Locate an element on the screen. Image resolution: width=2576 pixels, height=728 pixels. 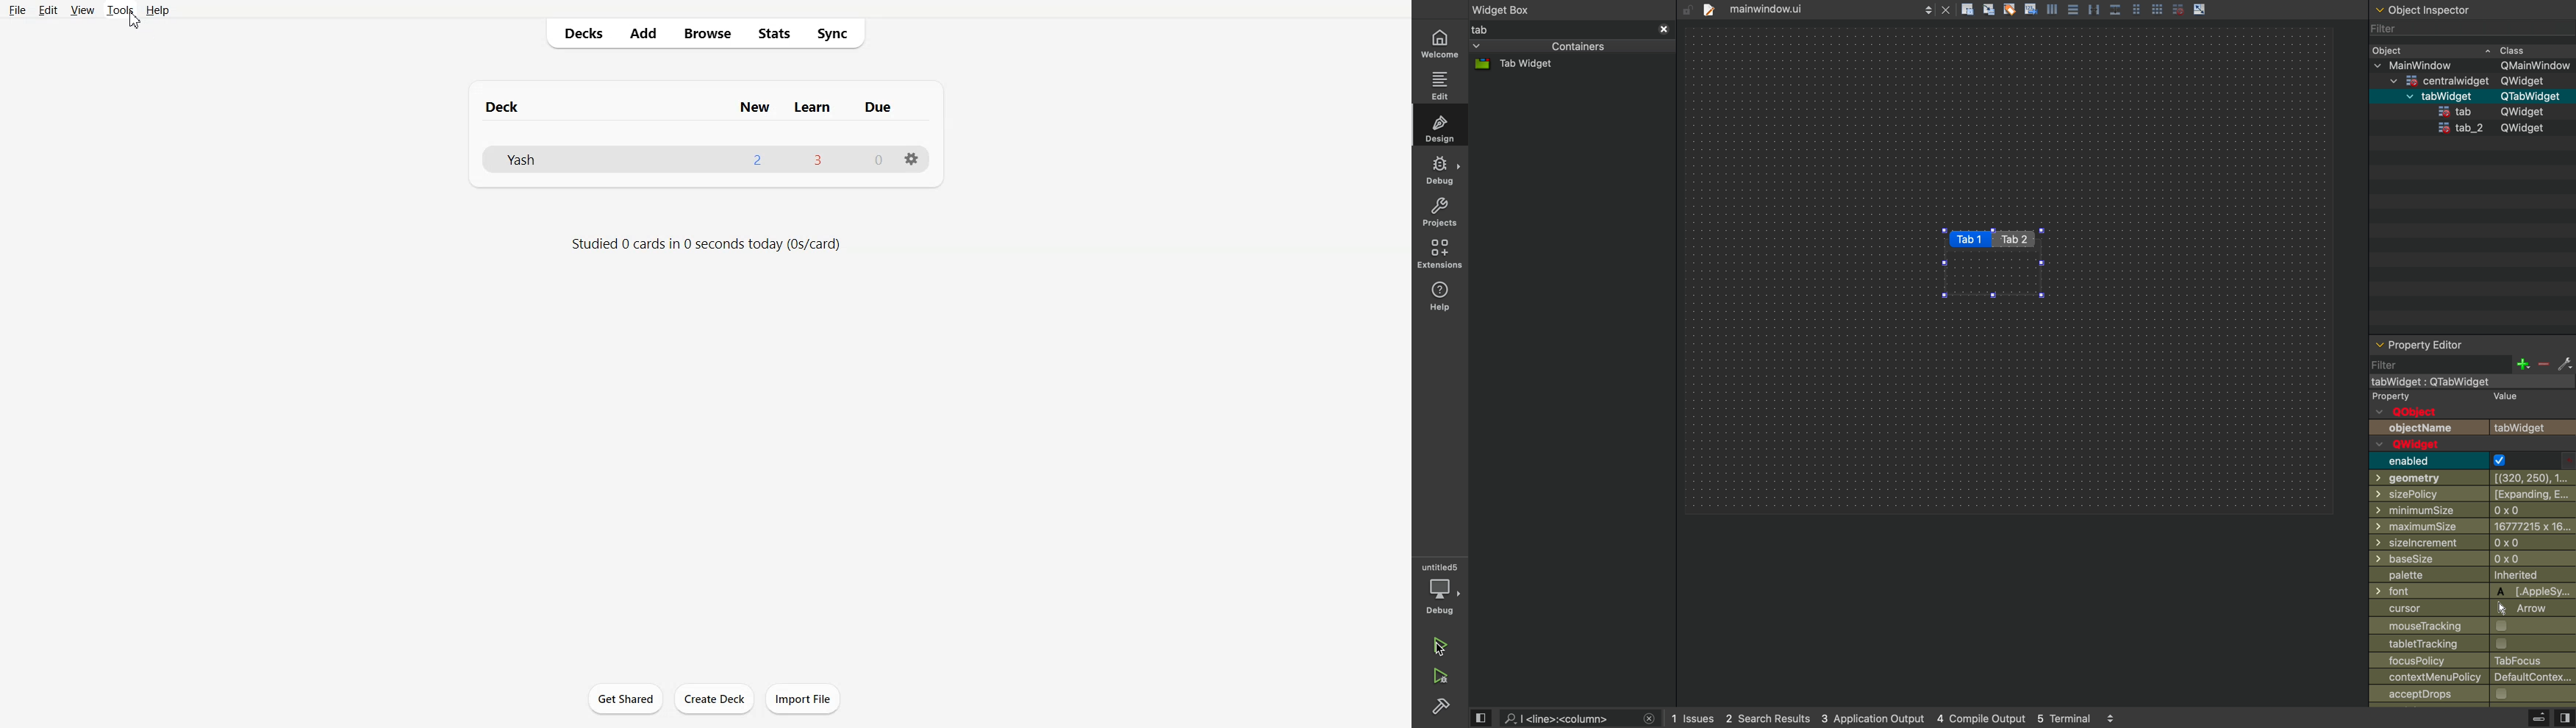
Stats is located at coordinates (773, 33).